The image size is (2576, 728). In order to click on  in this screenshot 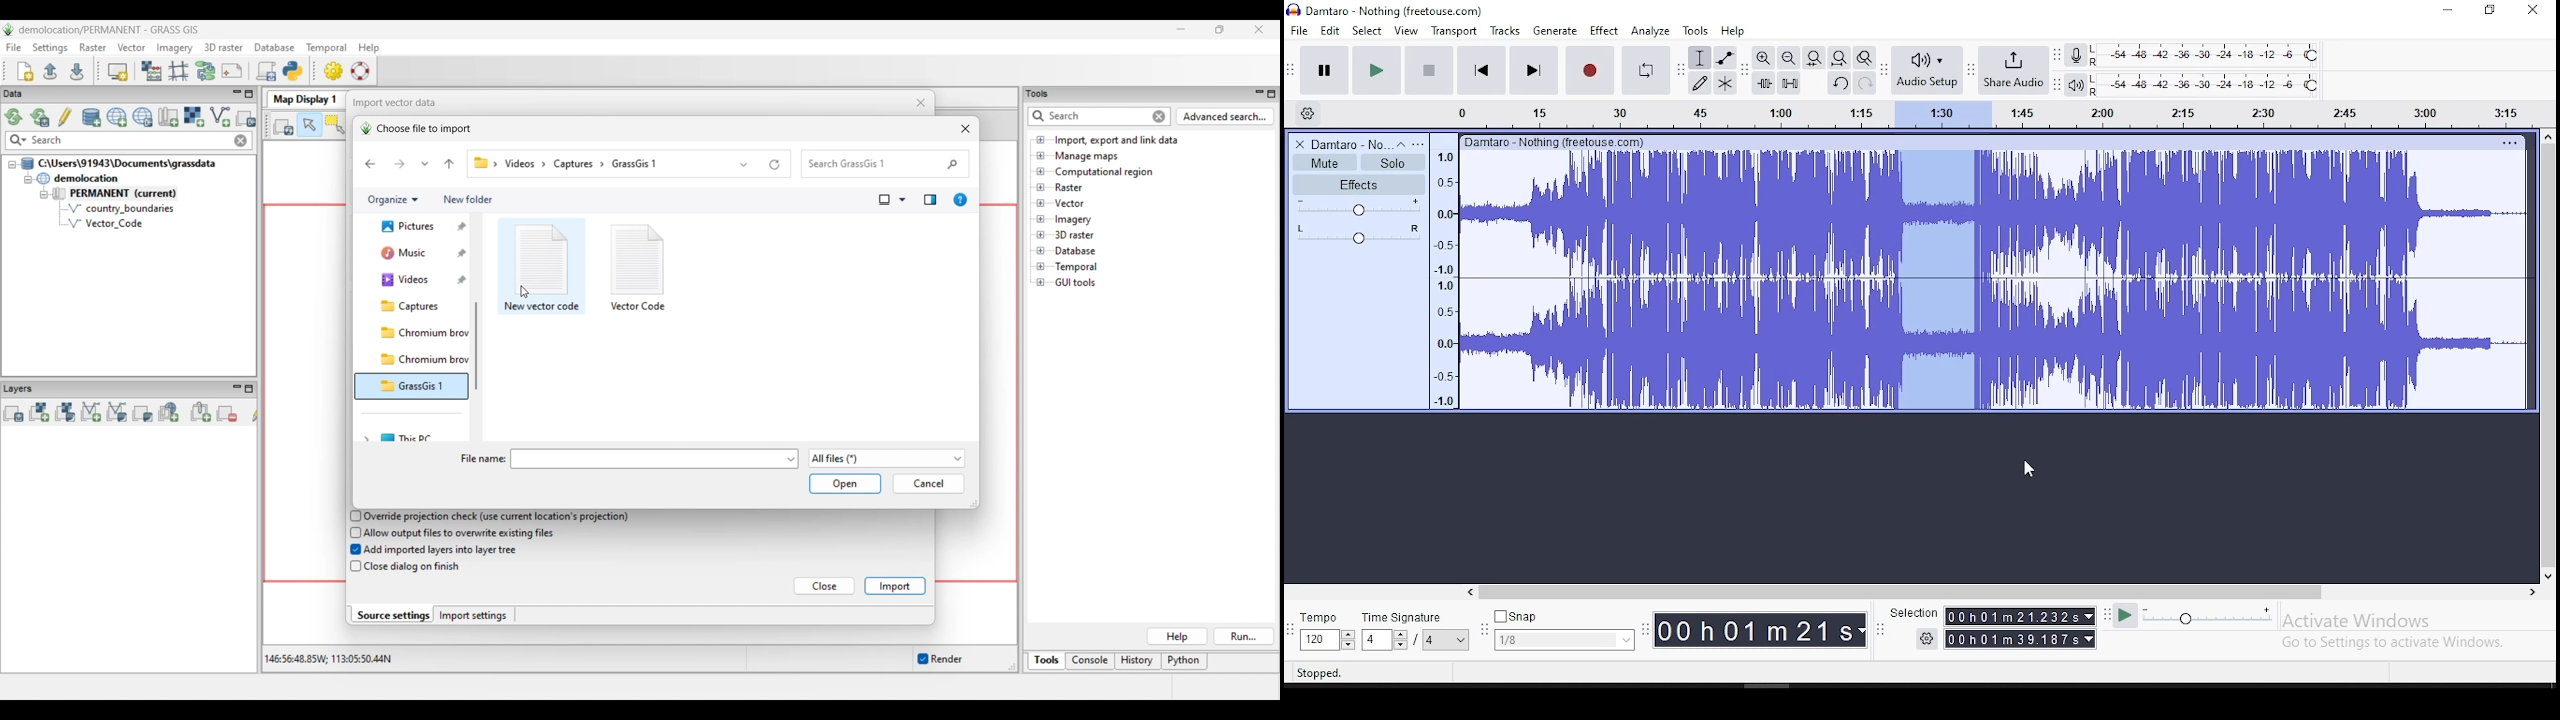, I will do `click(2055, 53)`.